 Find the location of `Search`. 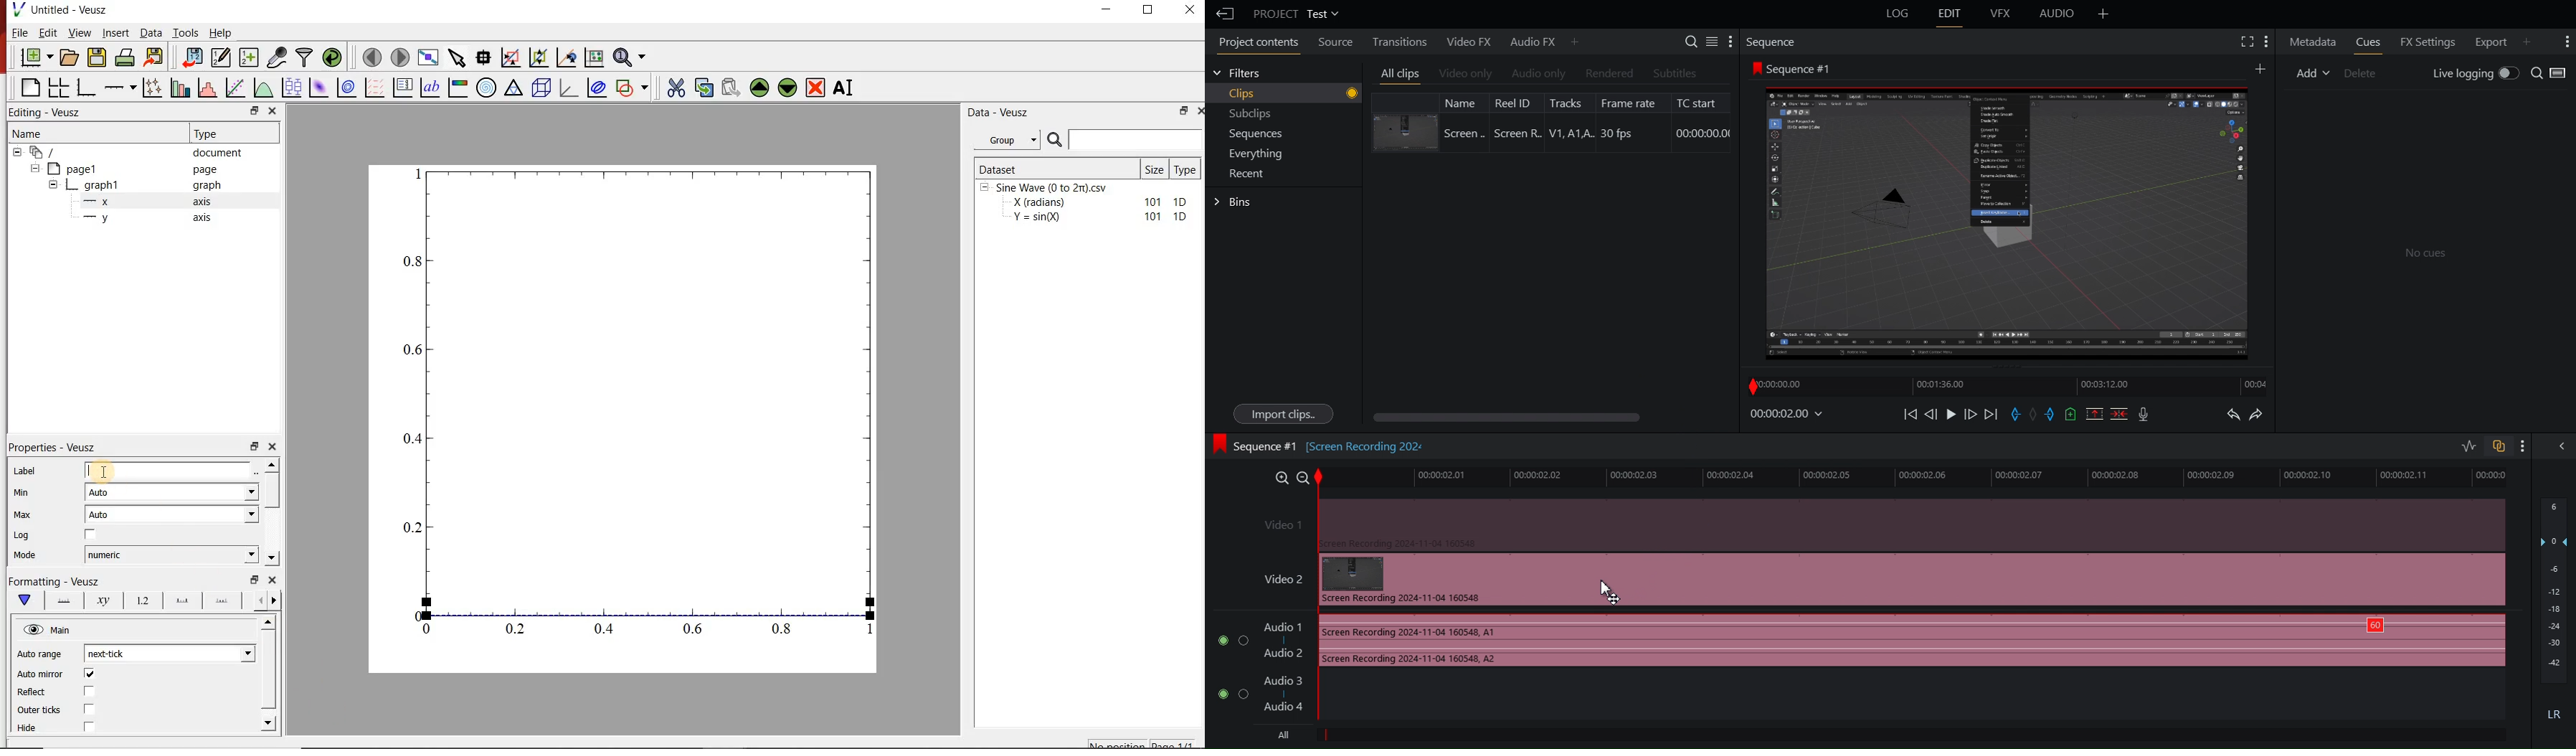

Search is located at coordinates (1125, 140).